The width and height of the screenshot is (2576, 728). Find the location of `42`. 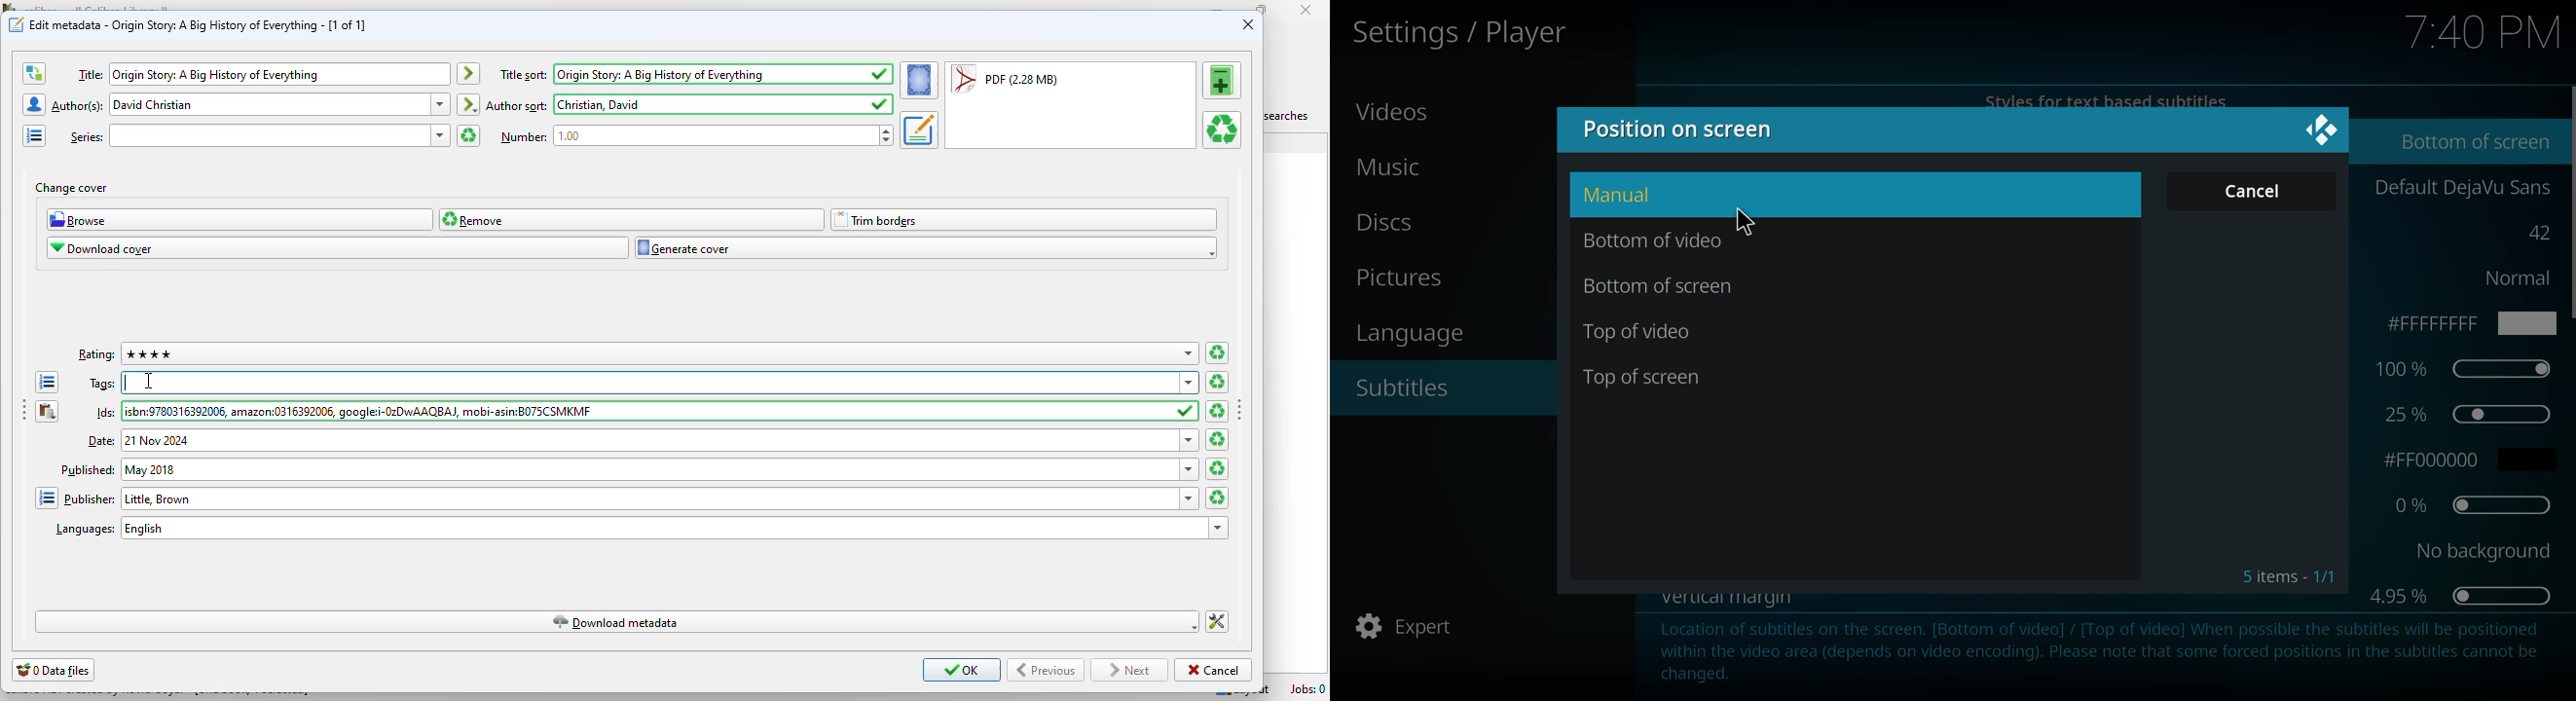

42 is located at coordinates (2538, 232).